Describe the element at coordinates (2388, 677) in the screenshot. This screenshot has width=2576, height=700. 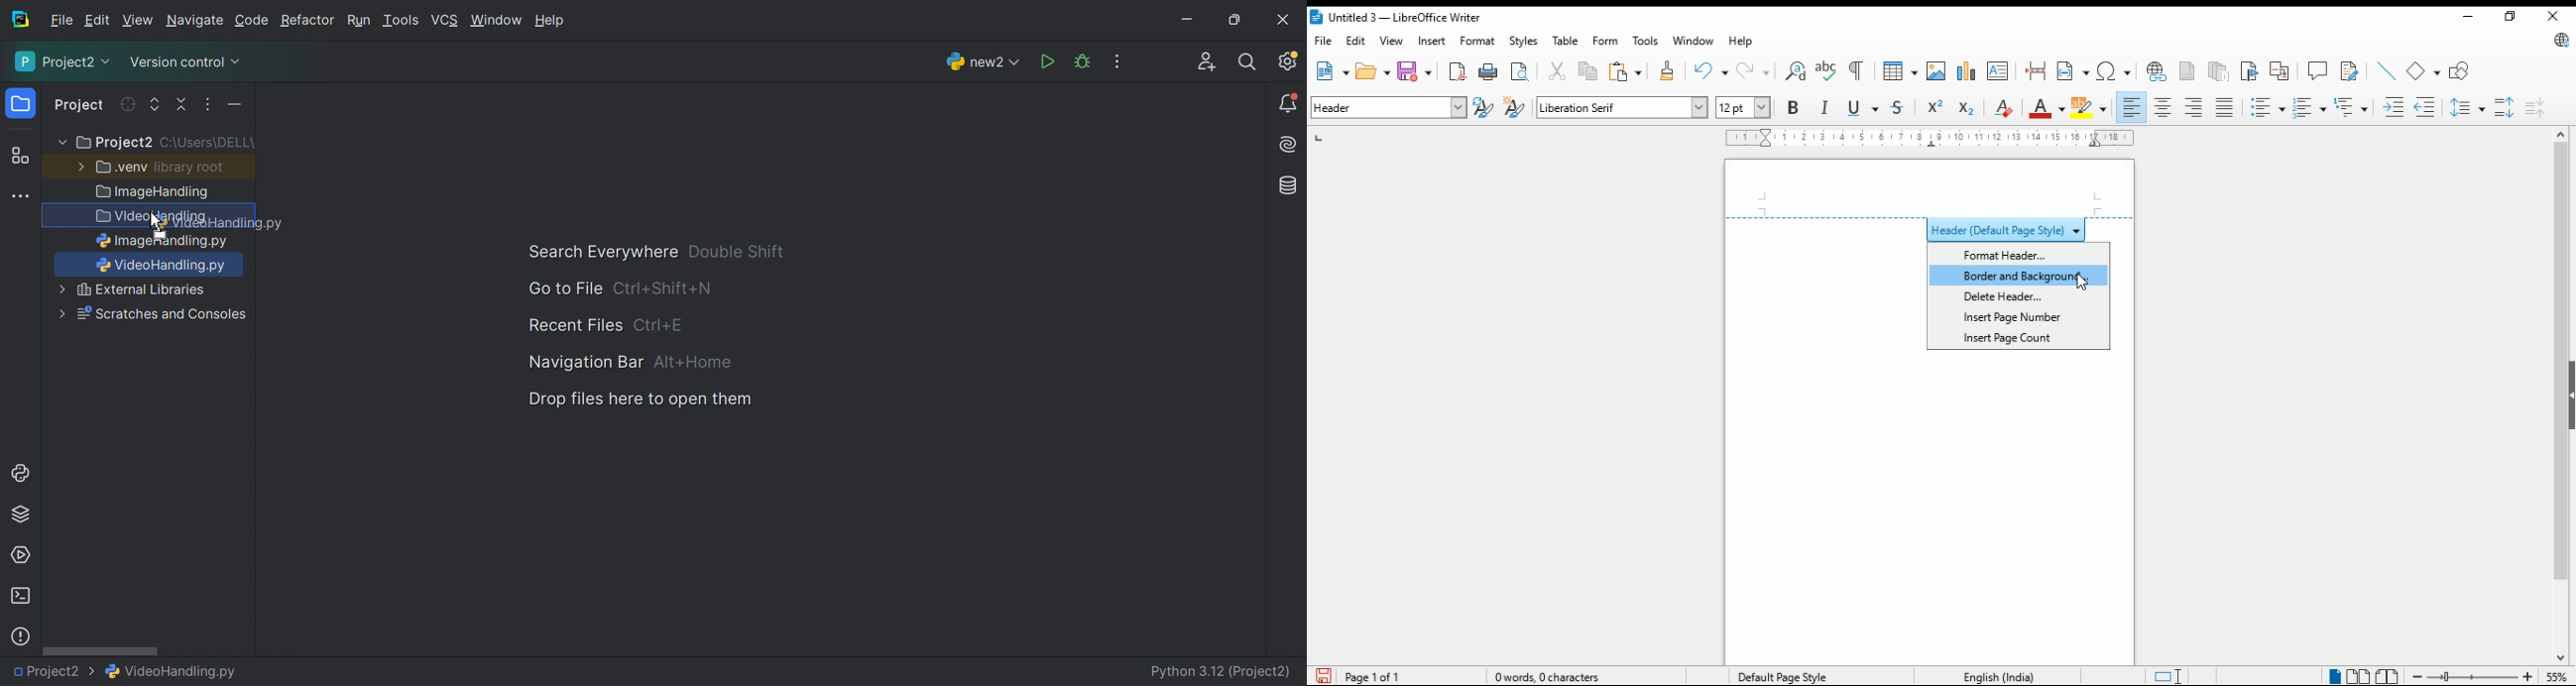
I see `book view` at that location.